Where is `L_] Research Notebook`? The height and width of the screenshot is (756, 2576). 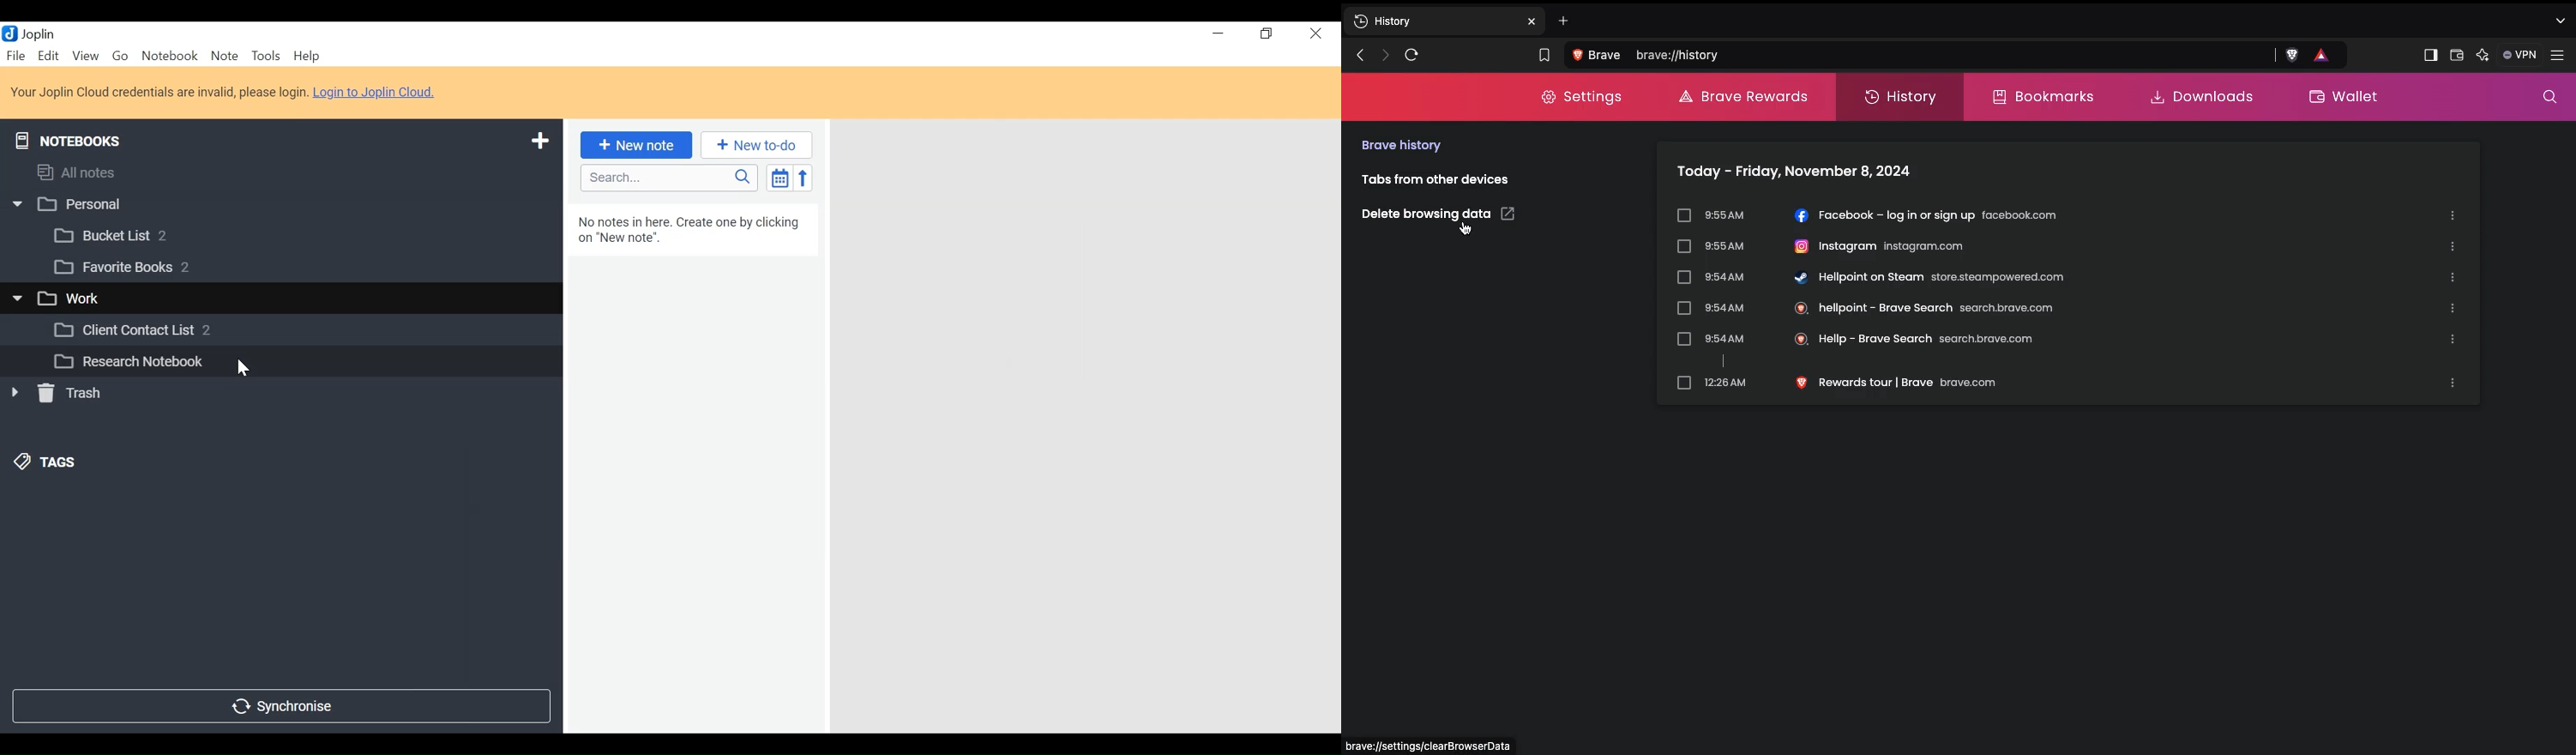
L_] Research Notebook is located at coordinates (127, 362).